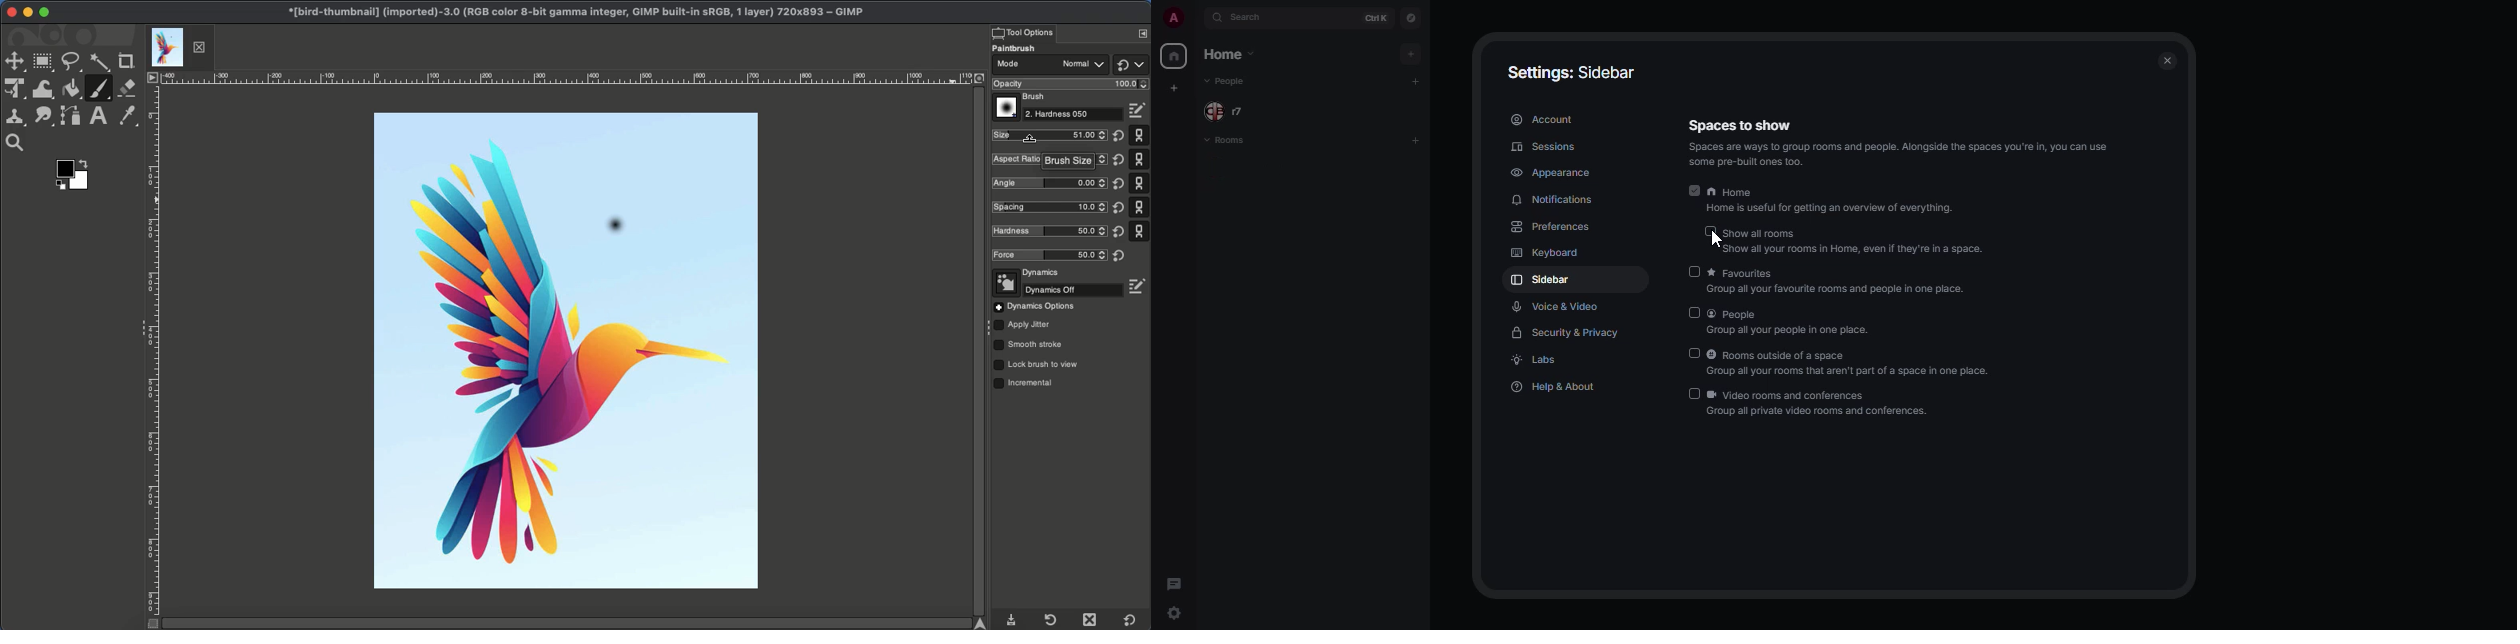 The image size is (2520, 644). Describe the element at coordinates (27, 12) in the screenshot. I see `Minimize` at that location.